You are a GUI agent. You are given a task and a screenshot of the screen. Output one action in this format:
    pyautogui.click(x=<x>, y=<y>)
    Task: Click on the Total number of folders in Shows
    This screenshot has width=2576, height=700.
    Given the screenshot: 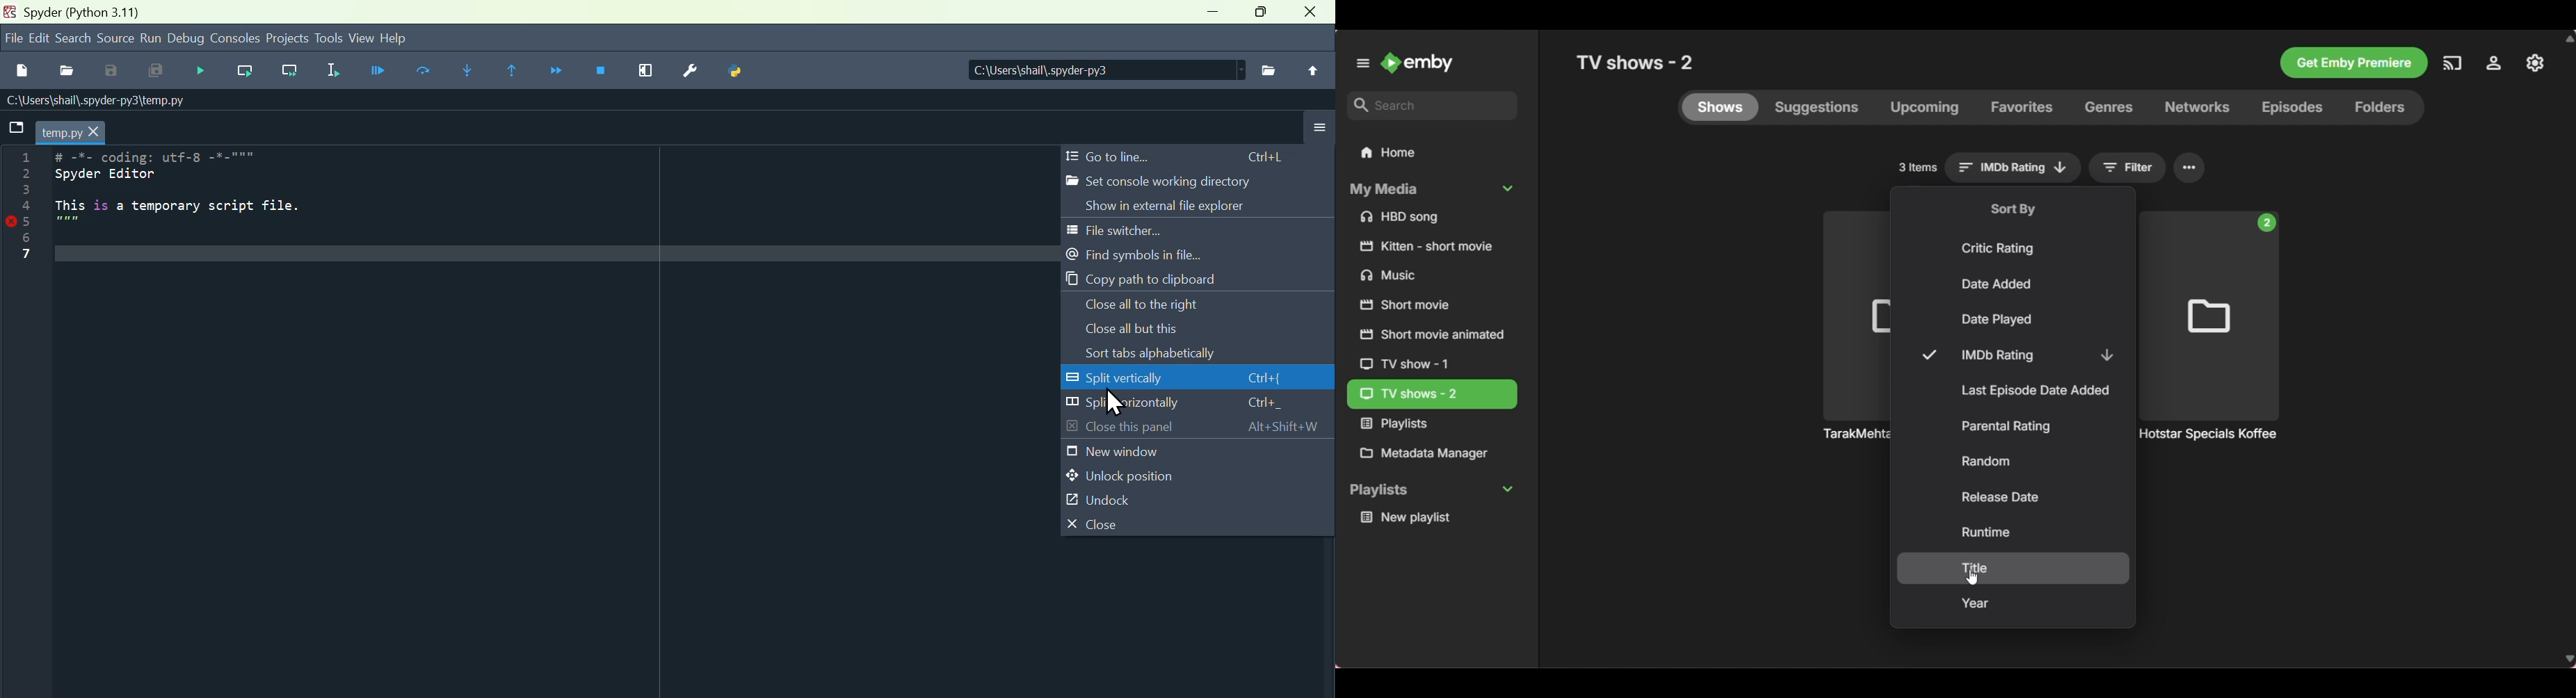 What is the action you would take?
    pyautogui.click(x=1918, y=167)
    